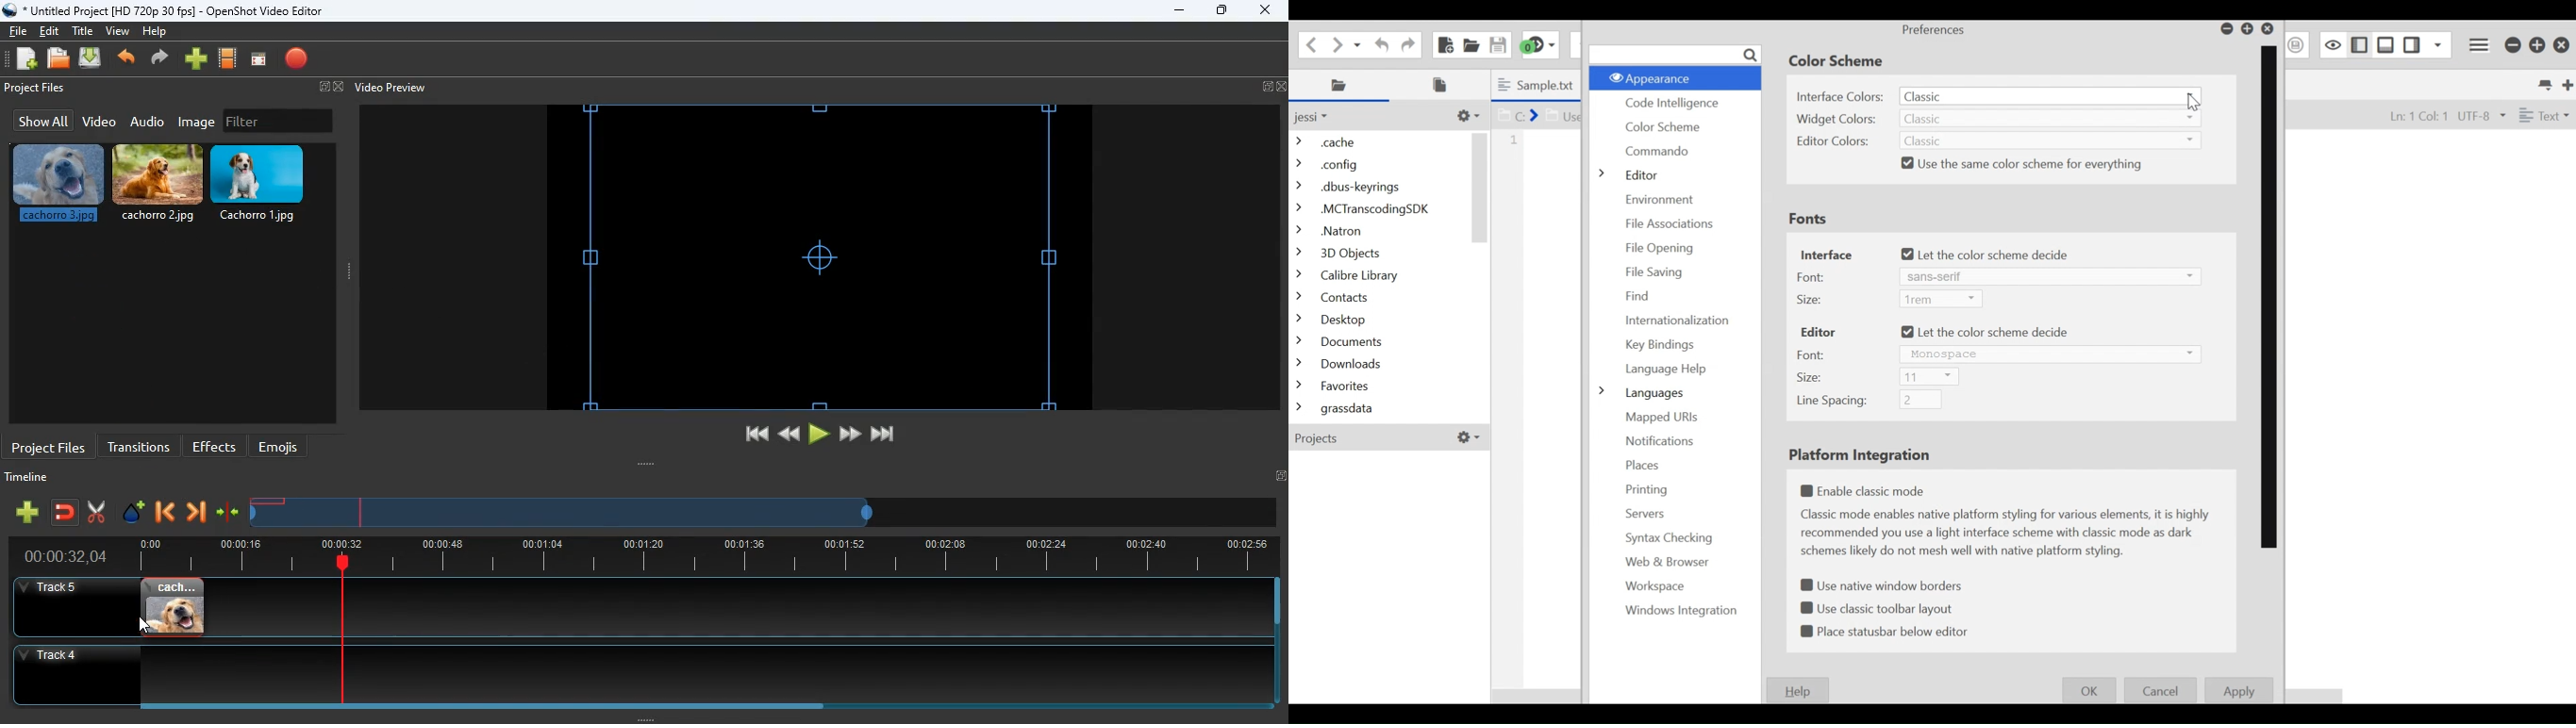  Describe the element at coordinates (139, 445) in the screenshot. I see `transitions` at that location.